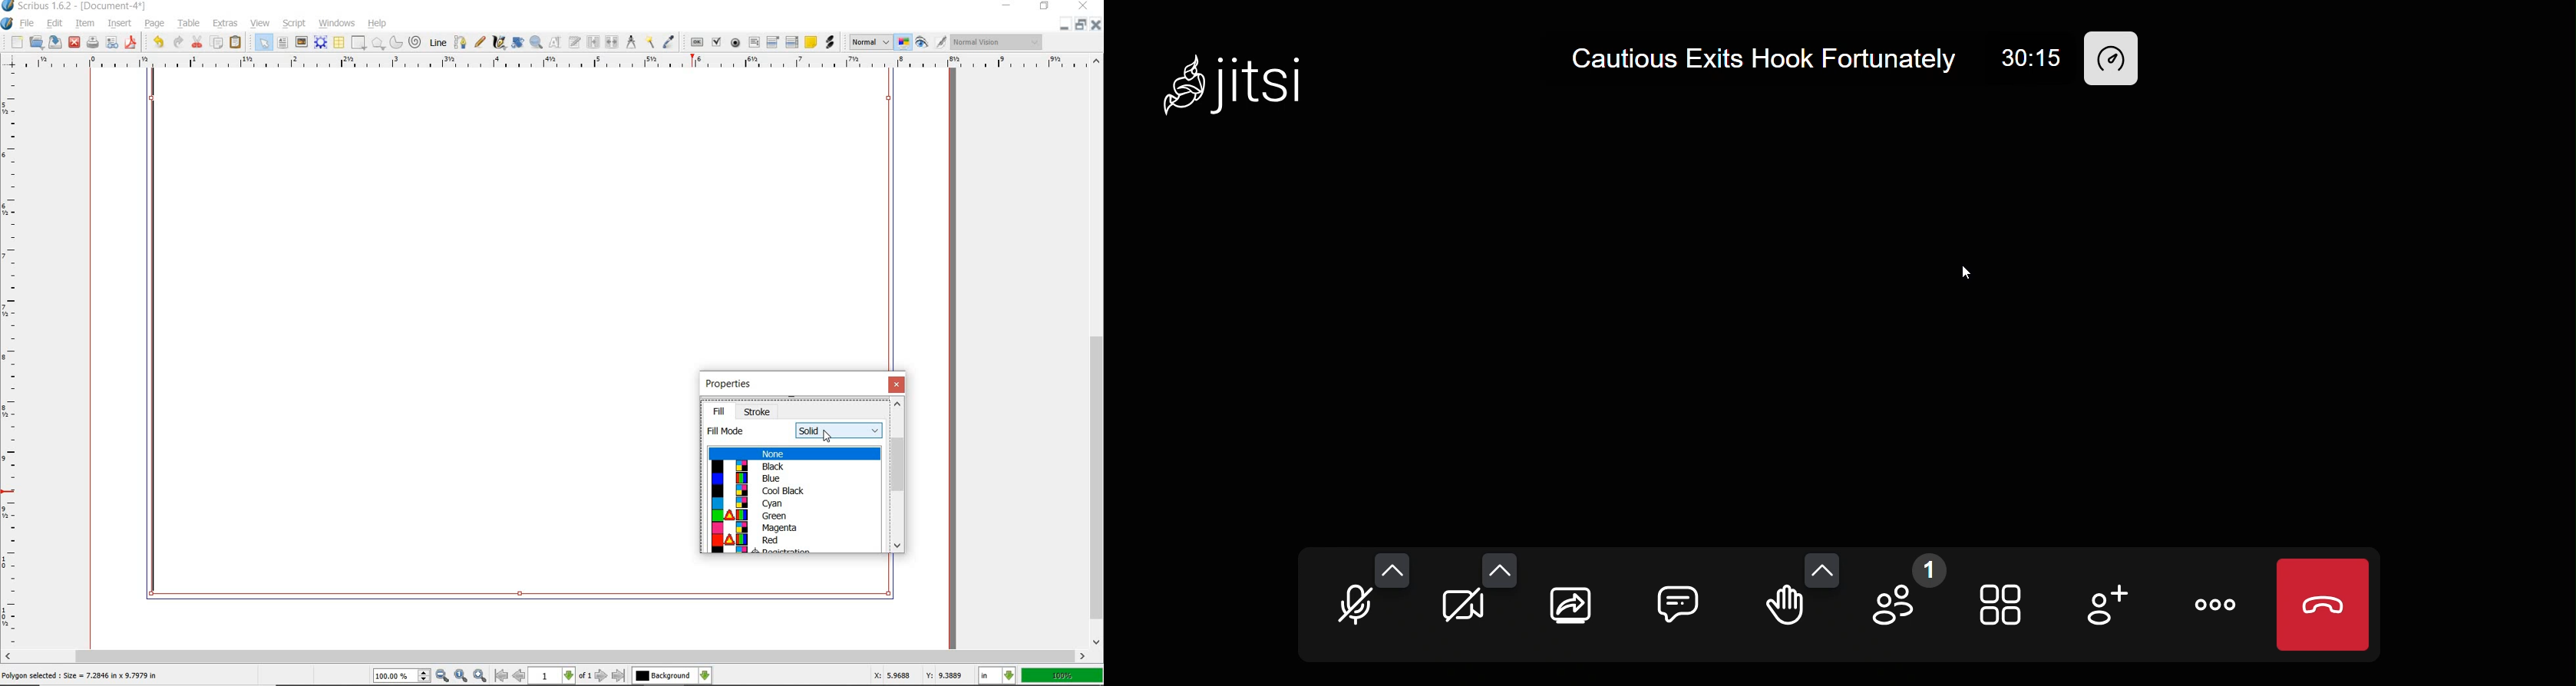 The height and width of the screenshot is (700, 2576). I want to click on help, so click(379, 24).